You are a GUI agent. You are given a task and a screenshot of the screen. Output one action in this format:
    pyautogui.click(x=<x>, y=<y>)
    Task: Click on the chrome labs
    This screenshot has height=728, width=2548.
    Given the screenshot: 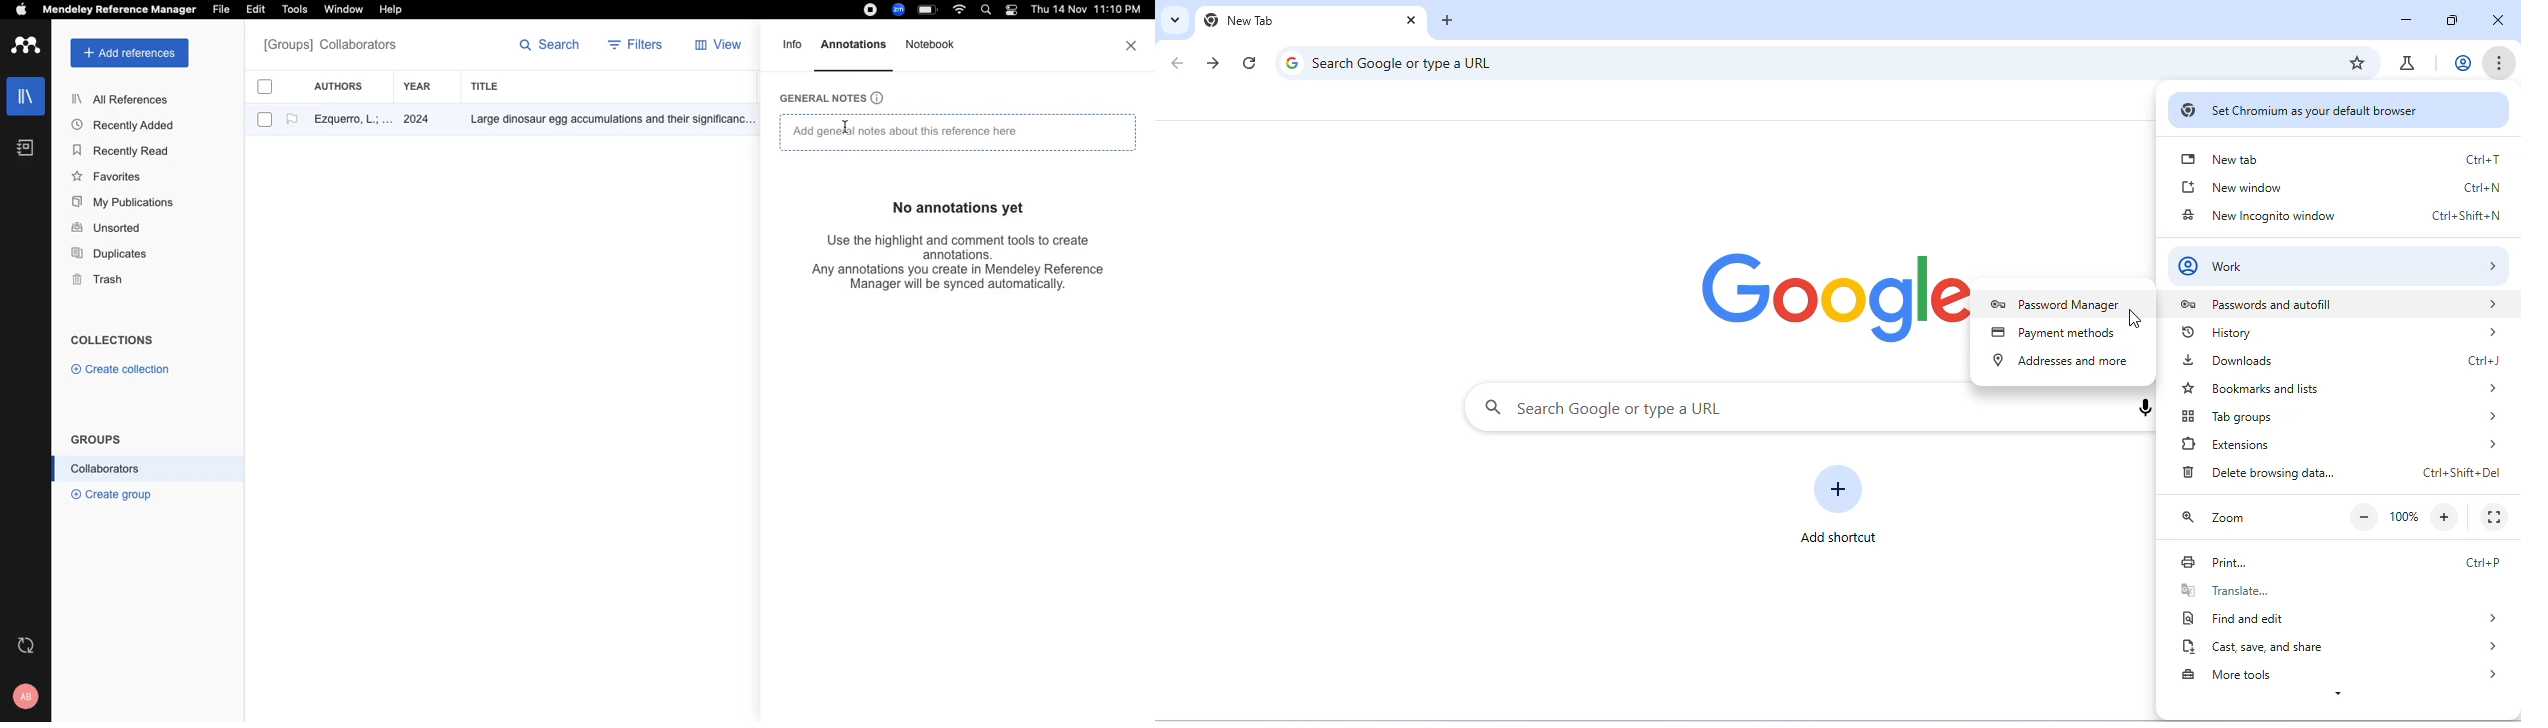 What is the action you would take?
    pyautogui.click(x=2409, y=63)
    